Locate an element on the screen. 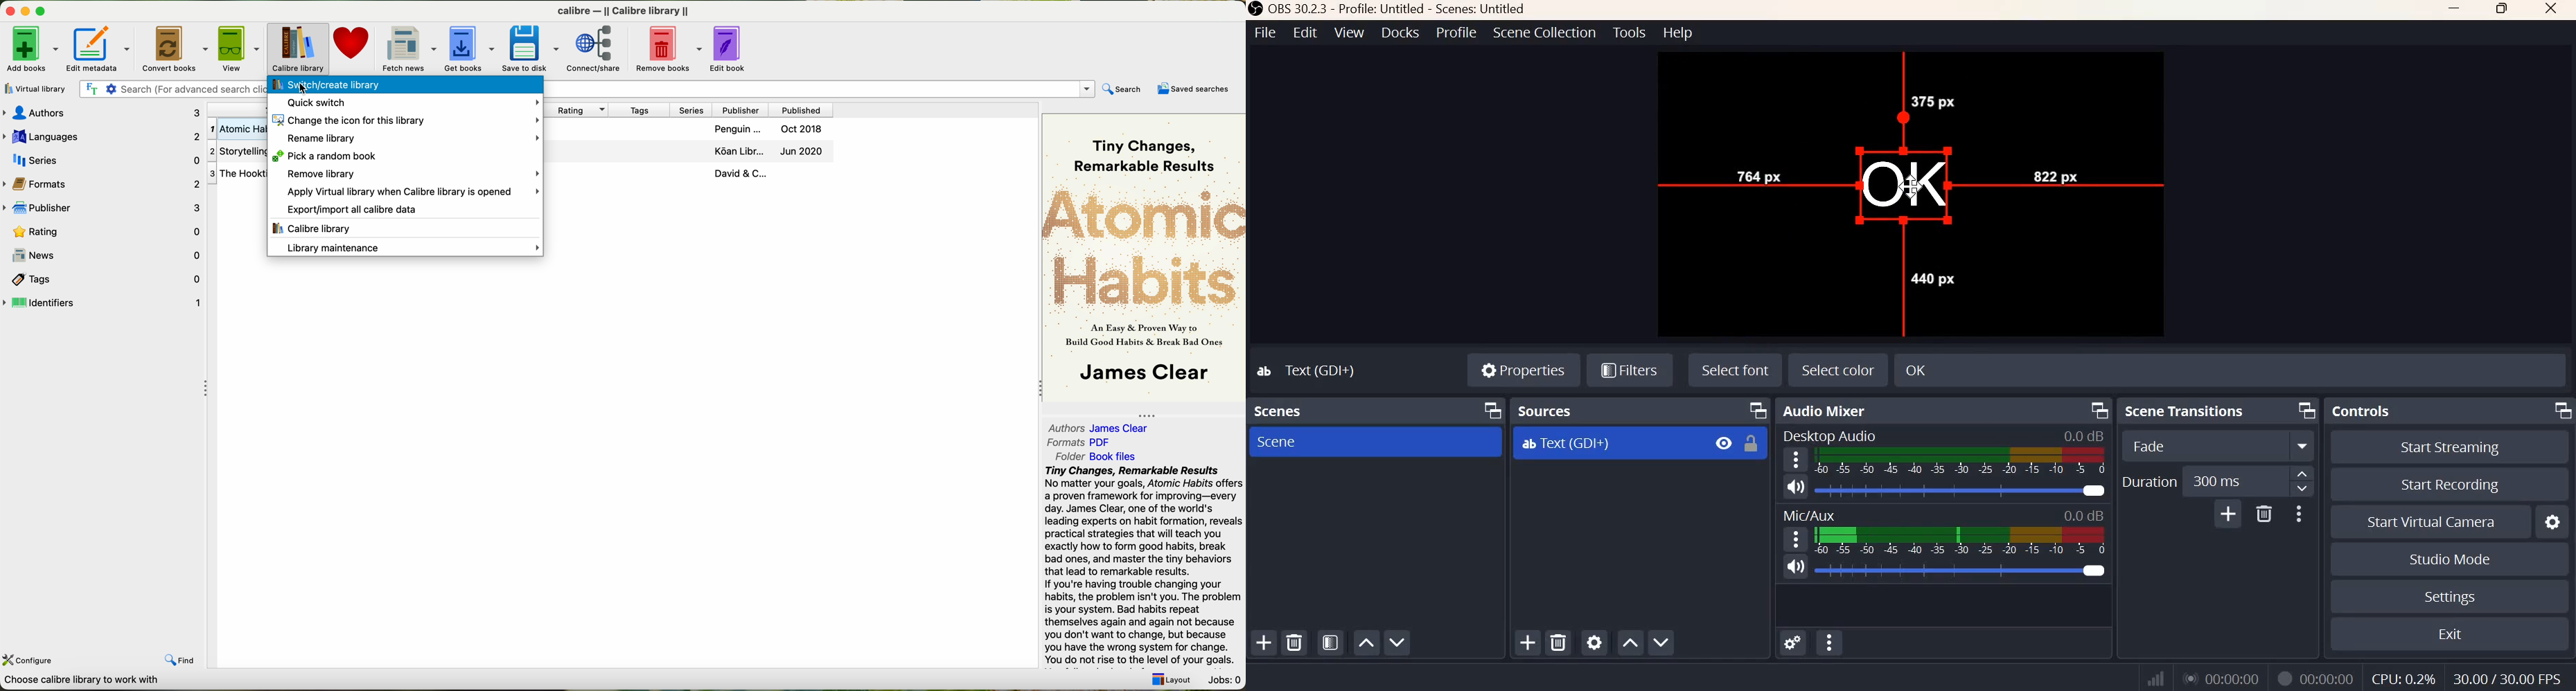 The width and height of the screenshot is (2576, 700). get books is located at coordinates (469, 48).